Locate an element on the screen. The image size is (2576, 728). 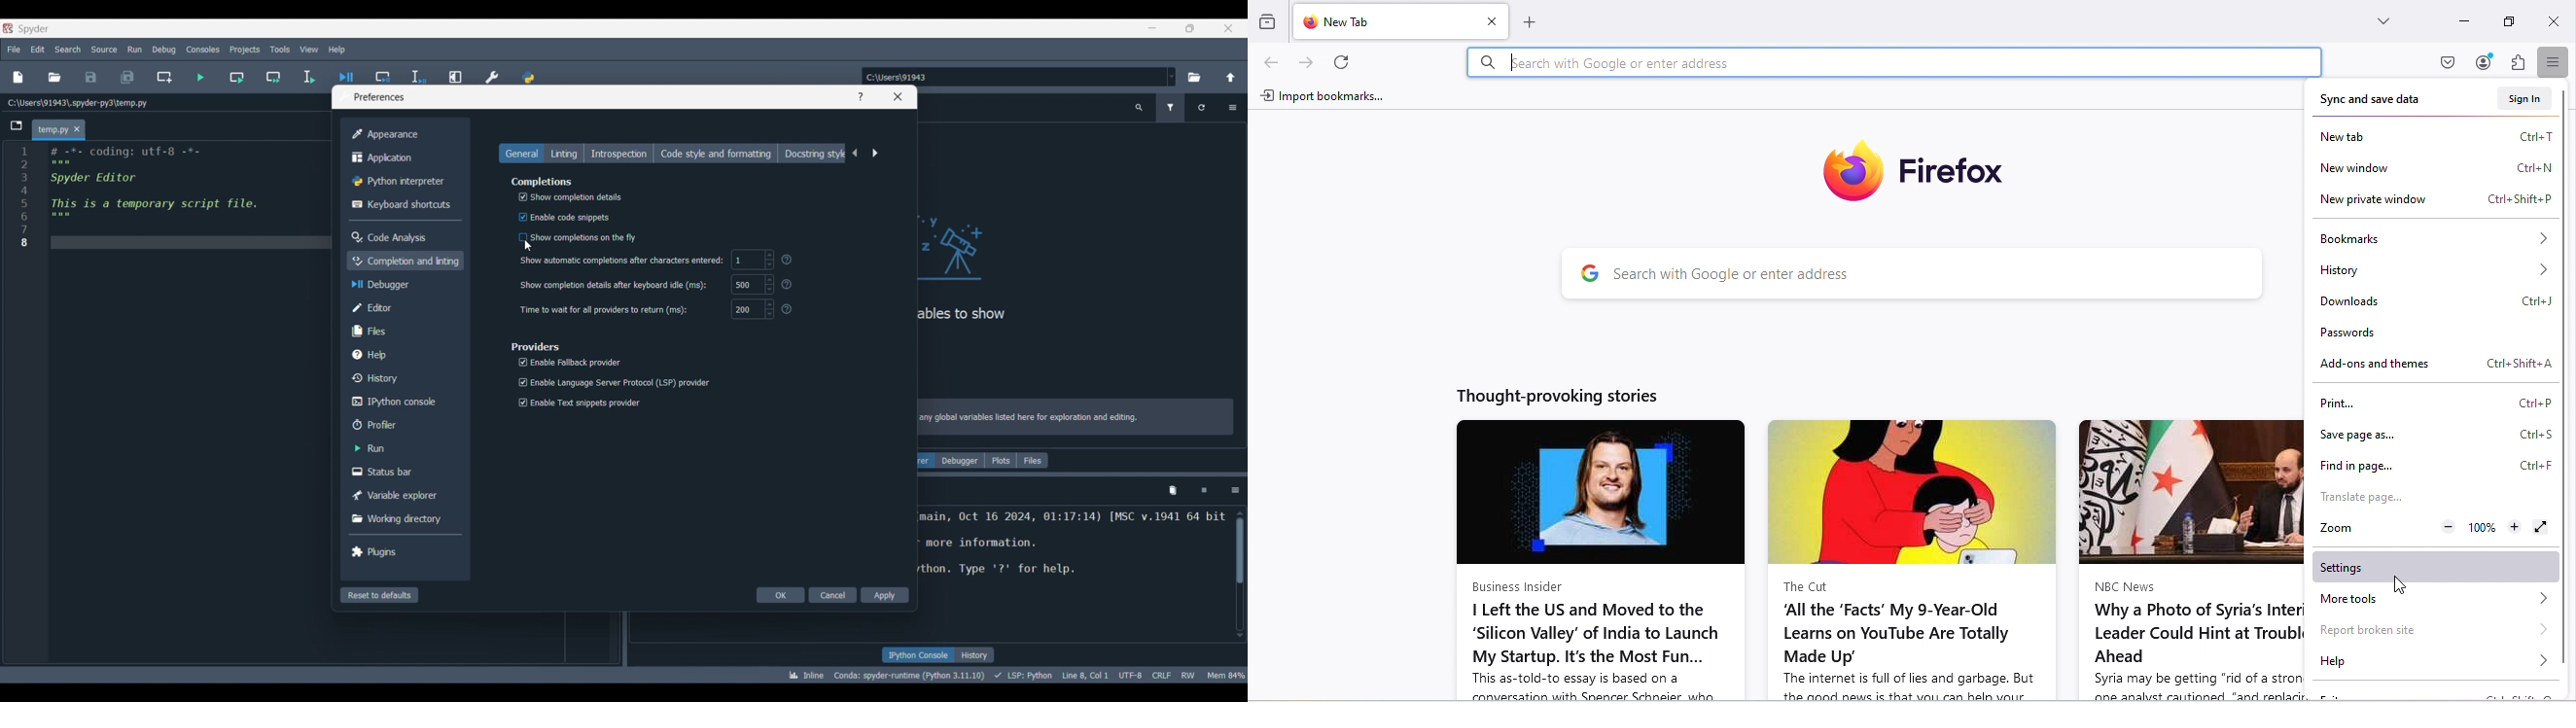
Help is located at coordinates (860, 97).